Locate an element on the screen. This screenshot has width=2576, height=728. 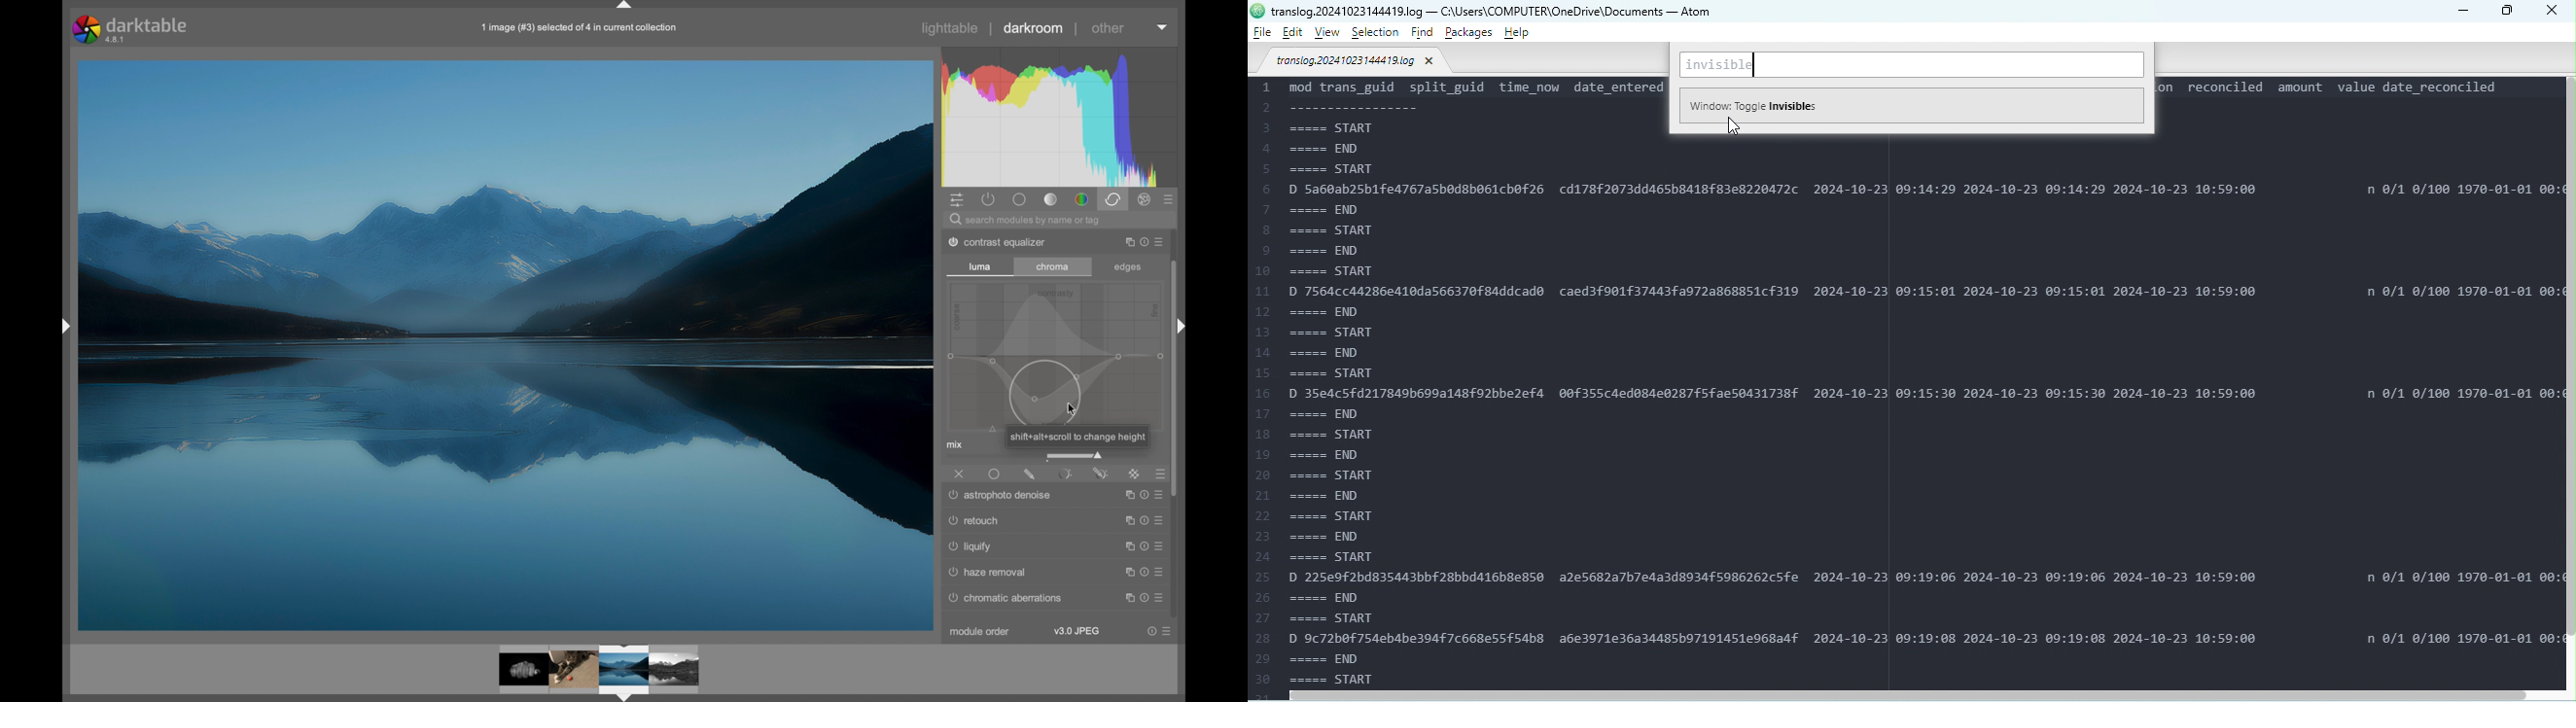
darkroom is located at coordinates (1034, 28).